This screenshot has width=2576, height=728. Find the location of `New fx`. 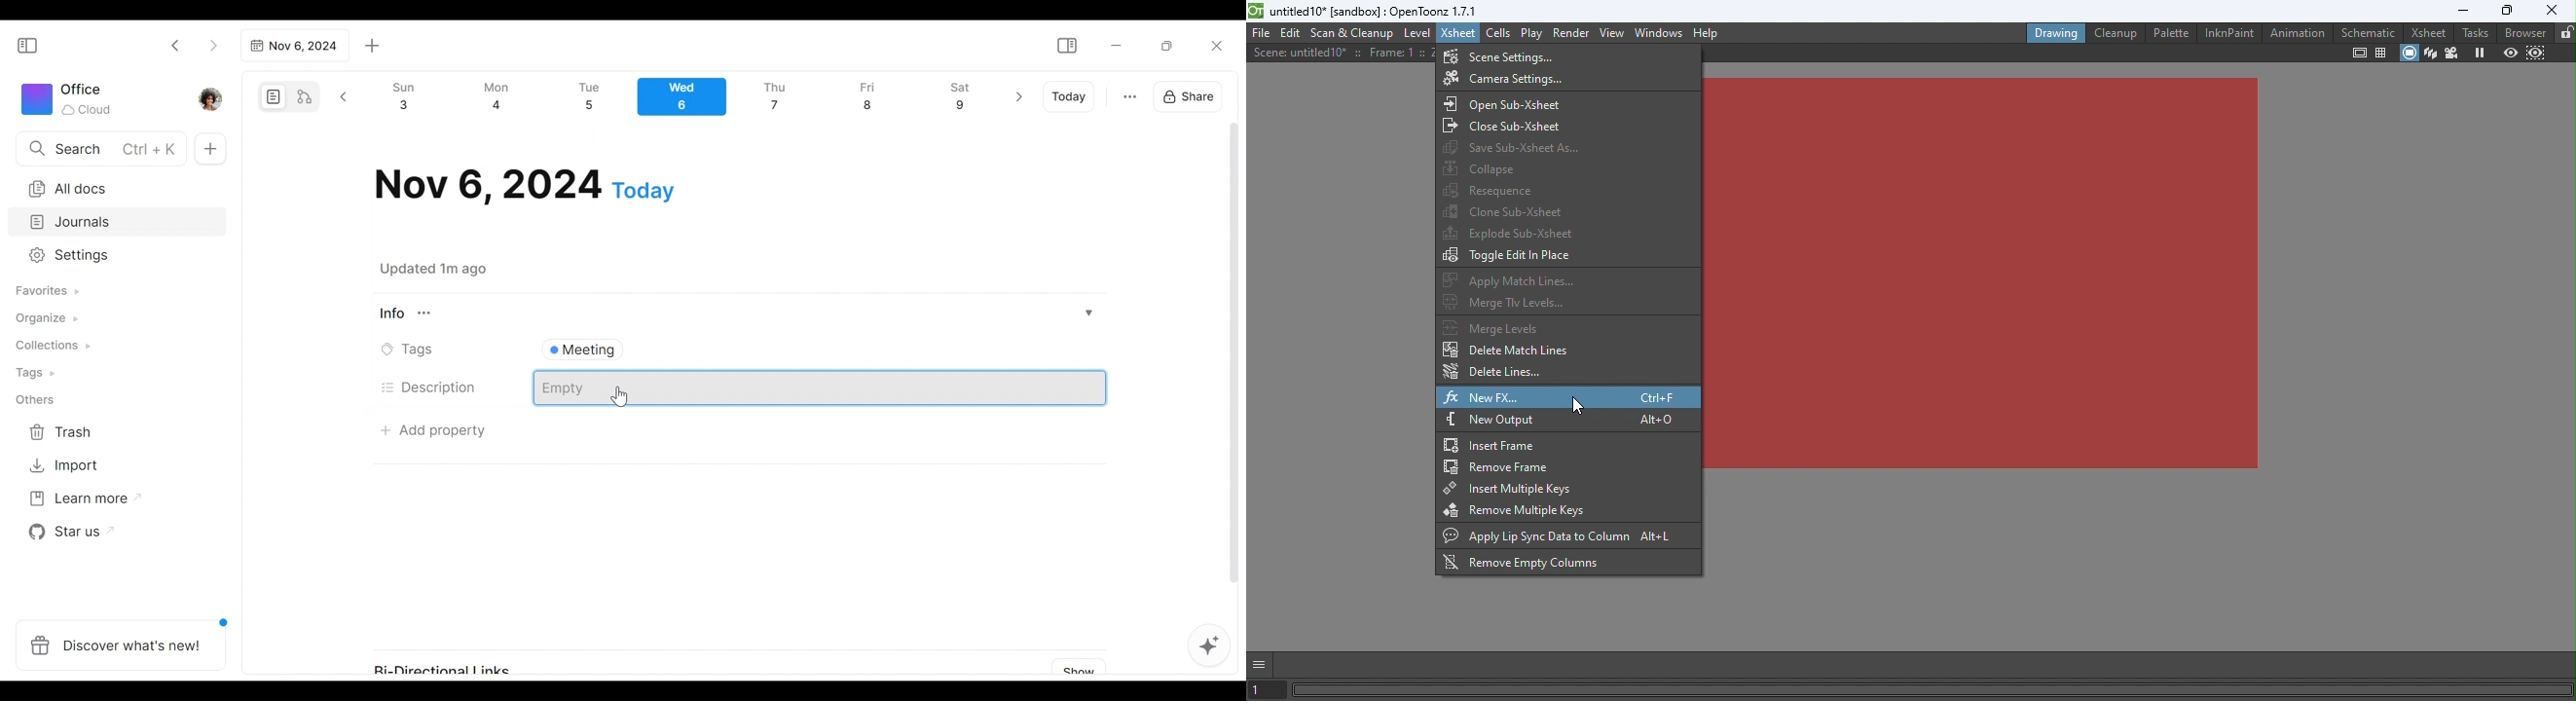

New fx is located at coordinates (1568, 396).